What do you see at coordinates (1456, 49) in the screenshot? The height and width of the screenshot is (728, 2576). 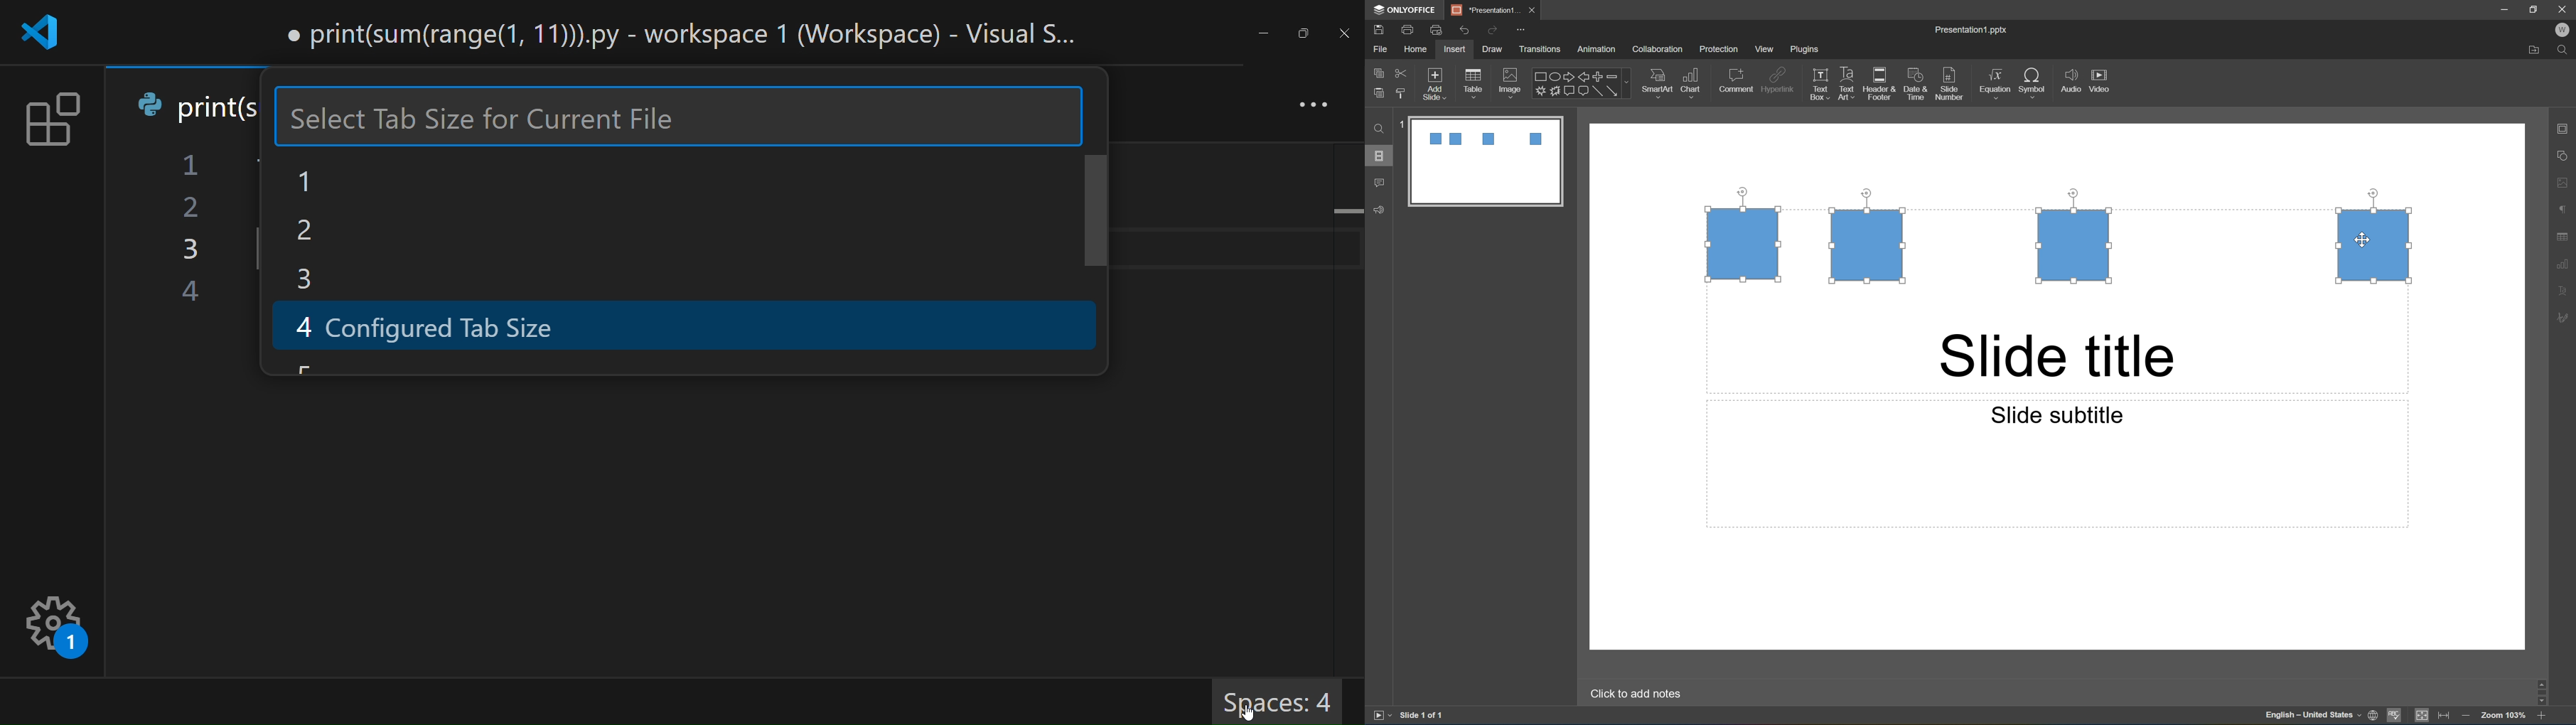 I see `insert` at bounding box center [1456, 49].